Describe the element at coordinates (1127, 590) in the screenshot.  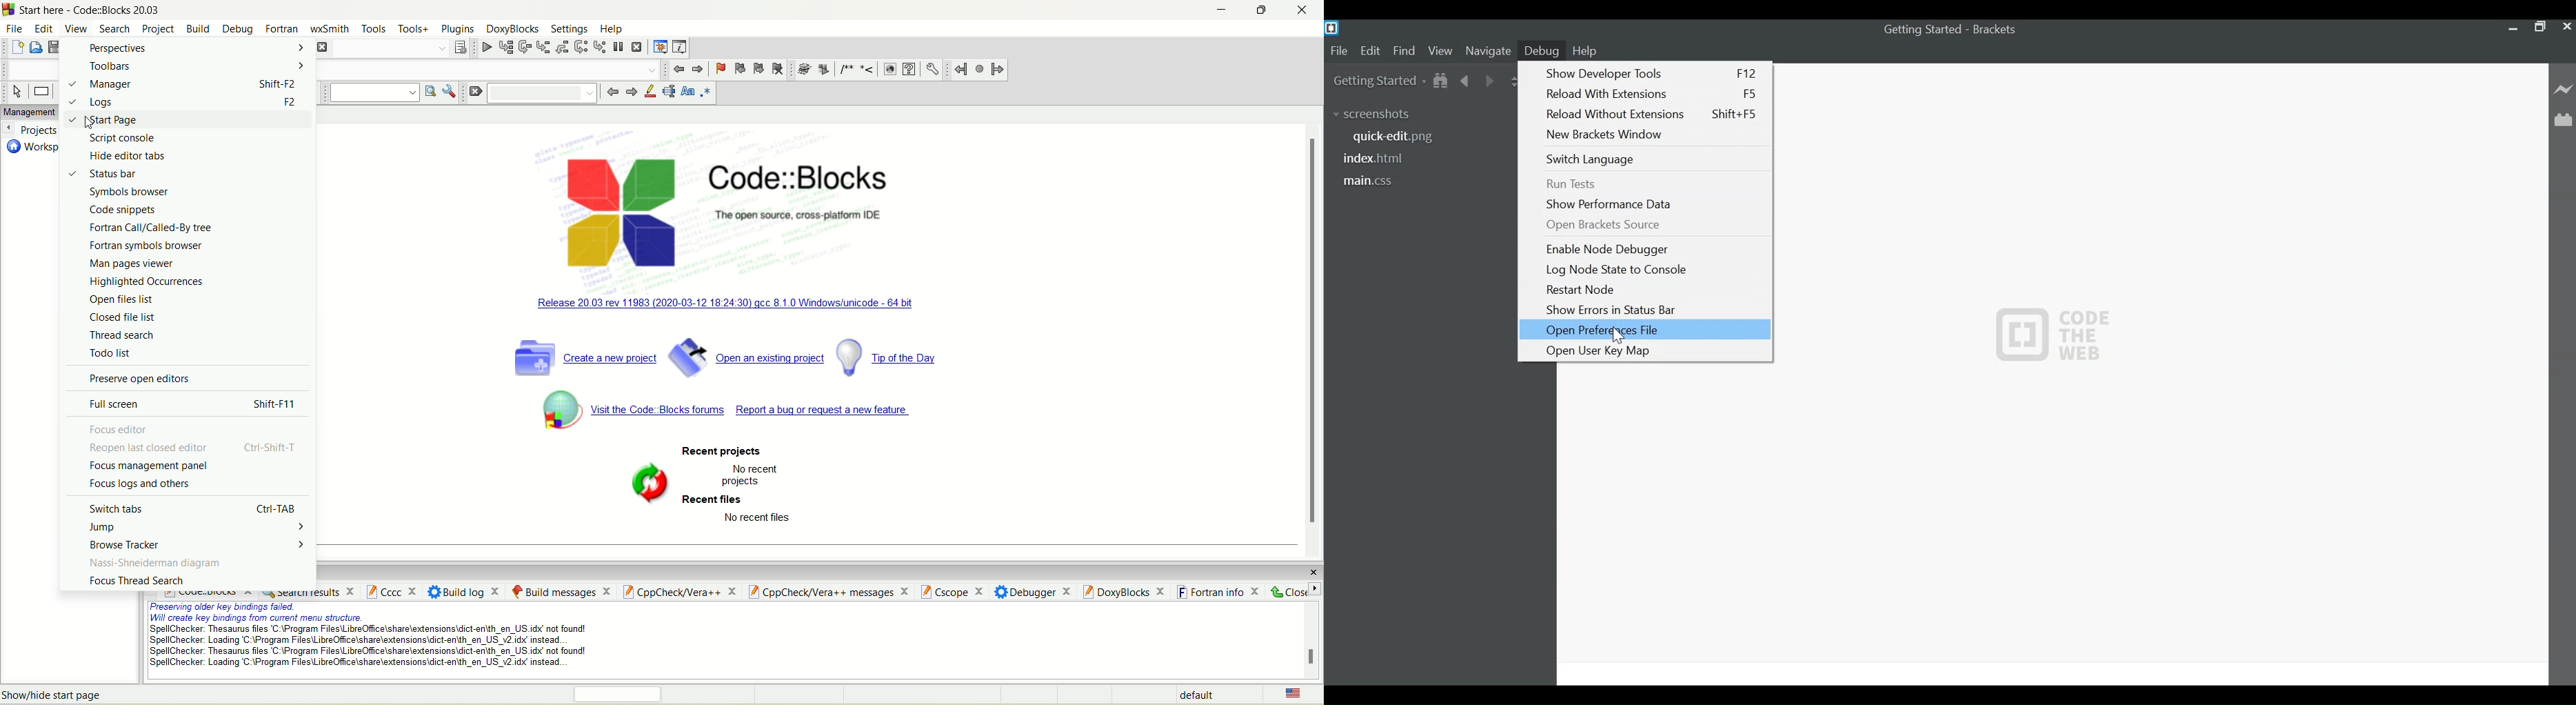
I see `boxyblocks` at that location.